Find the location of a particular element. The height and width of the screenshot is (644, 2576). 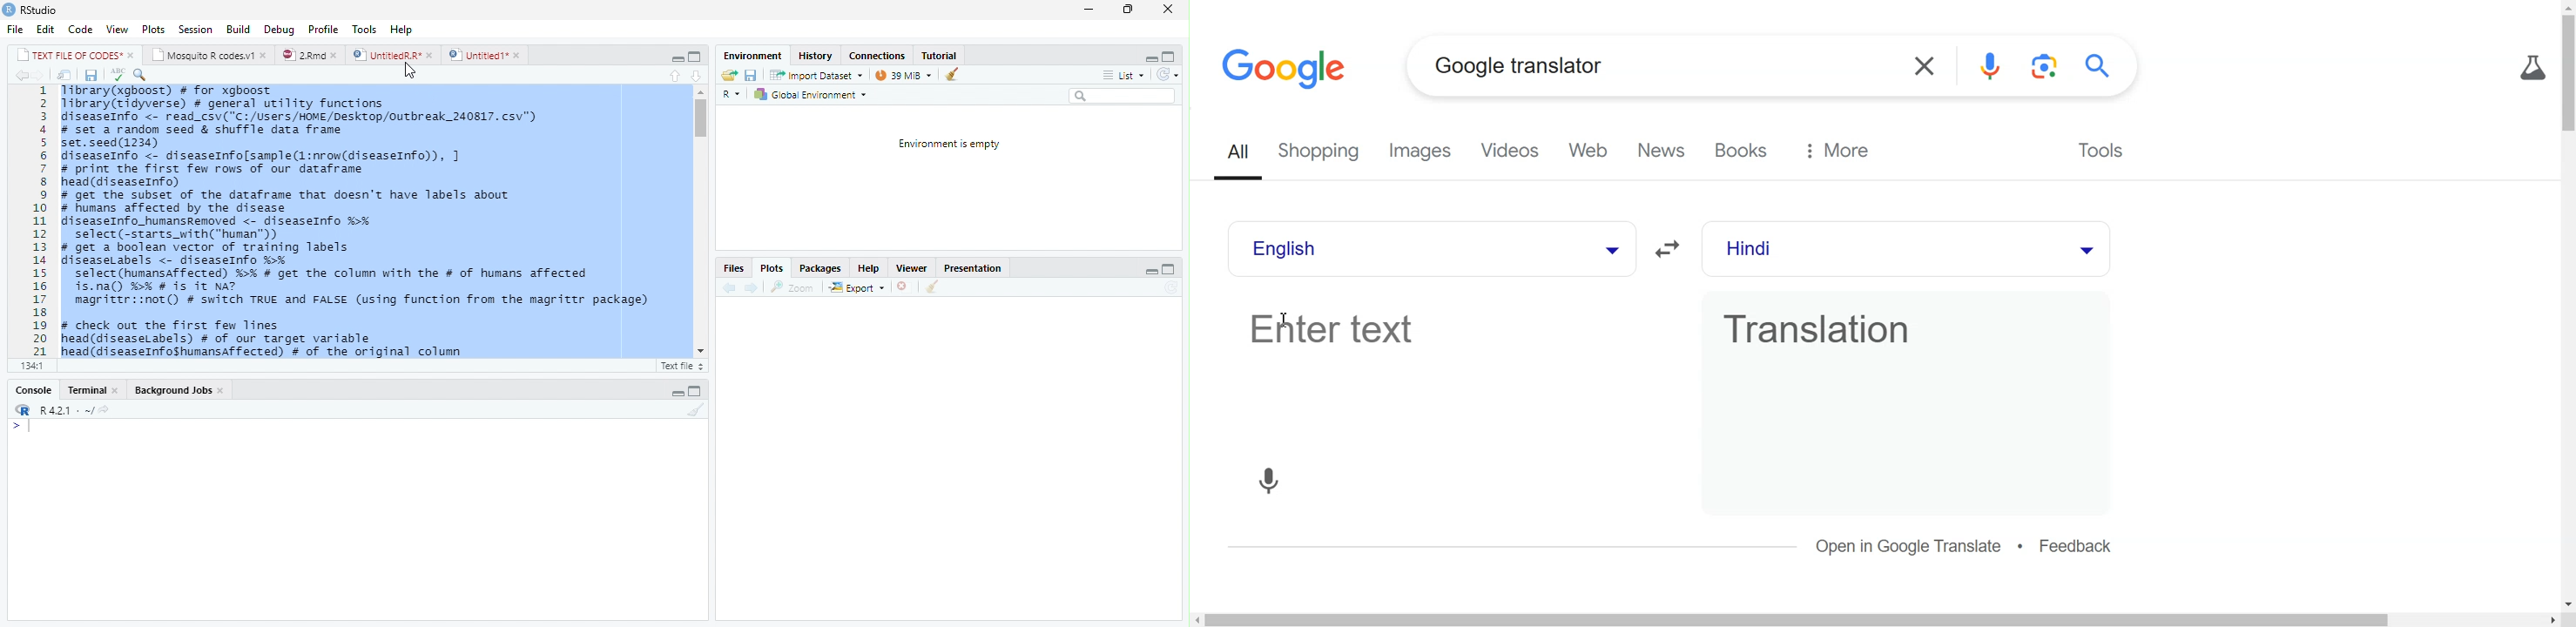

Previous is located at coordinates (20, 76).